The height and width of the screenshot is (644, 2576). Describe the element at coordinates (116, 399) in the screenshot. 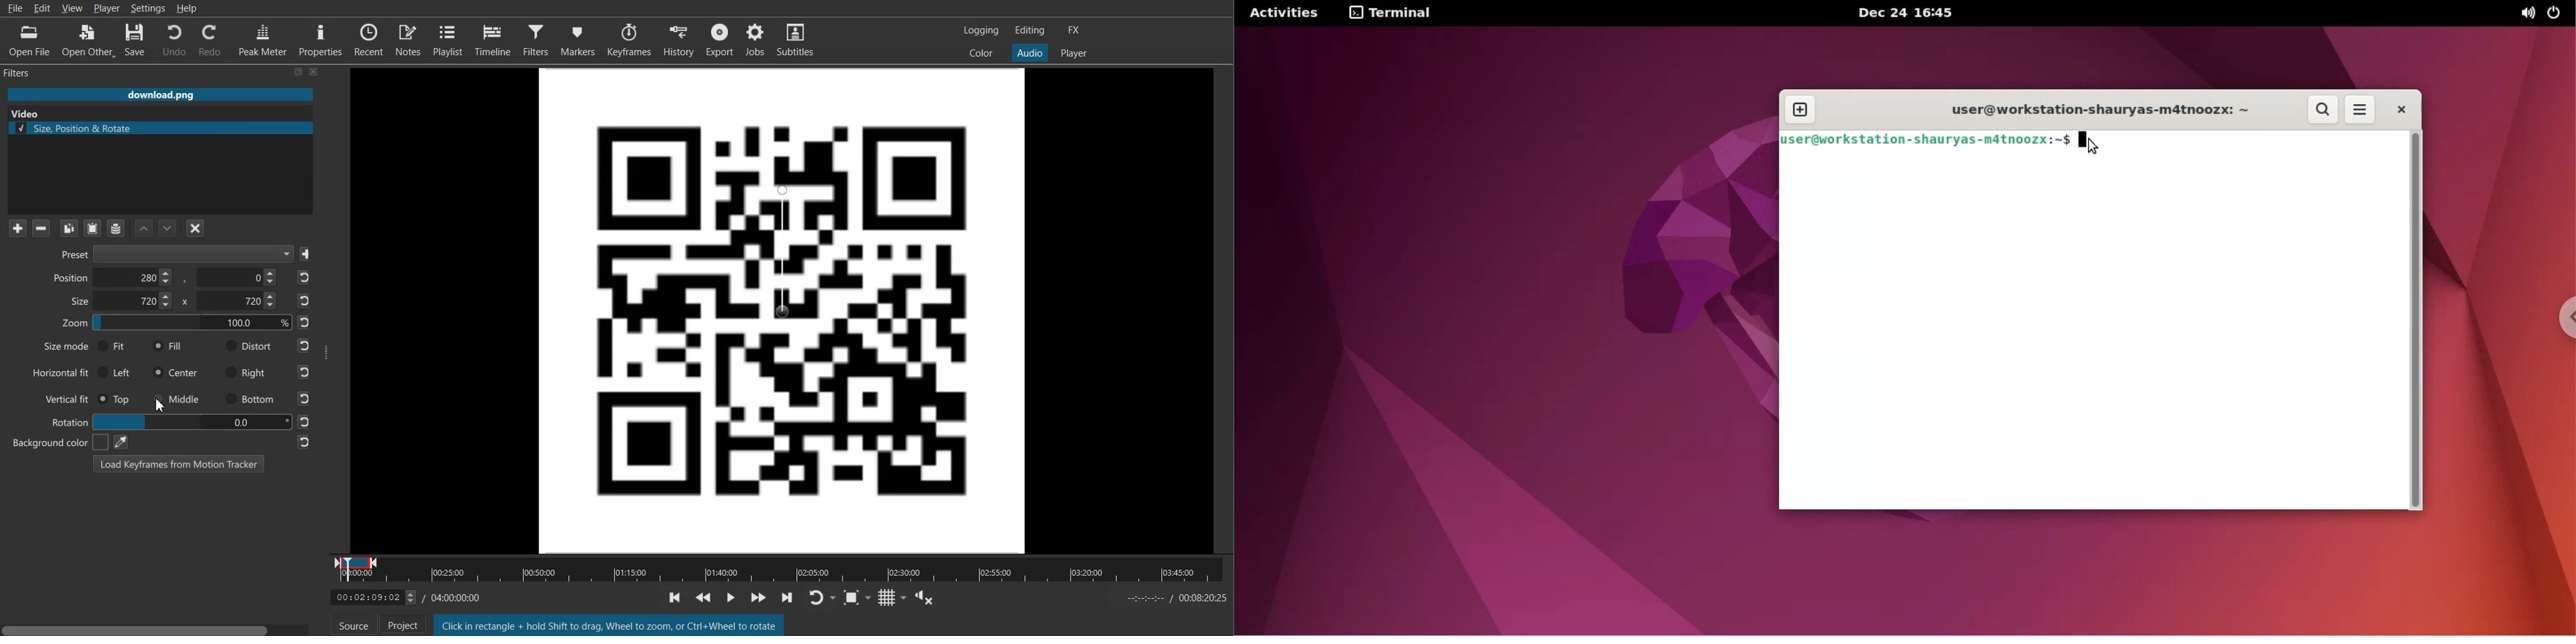

I see `Top` at that location.